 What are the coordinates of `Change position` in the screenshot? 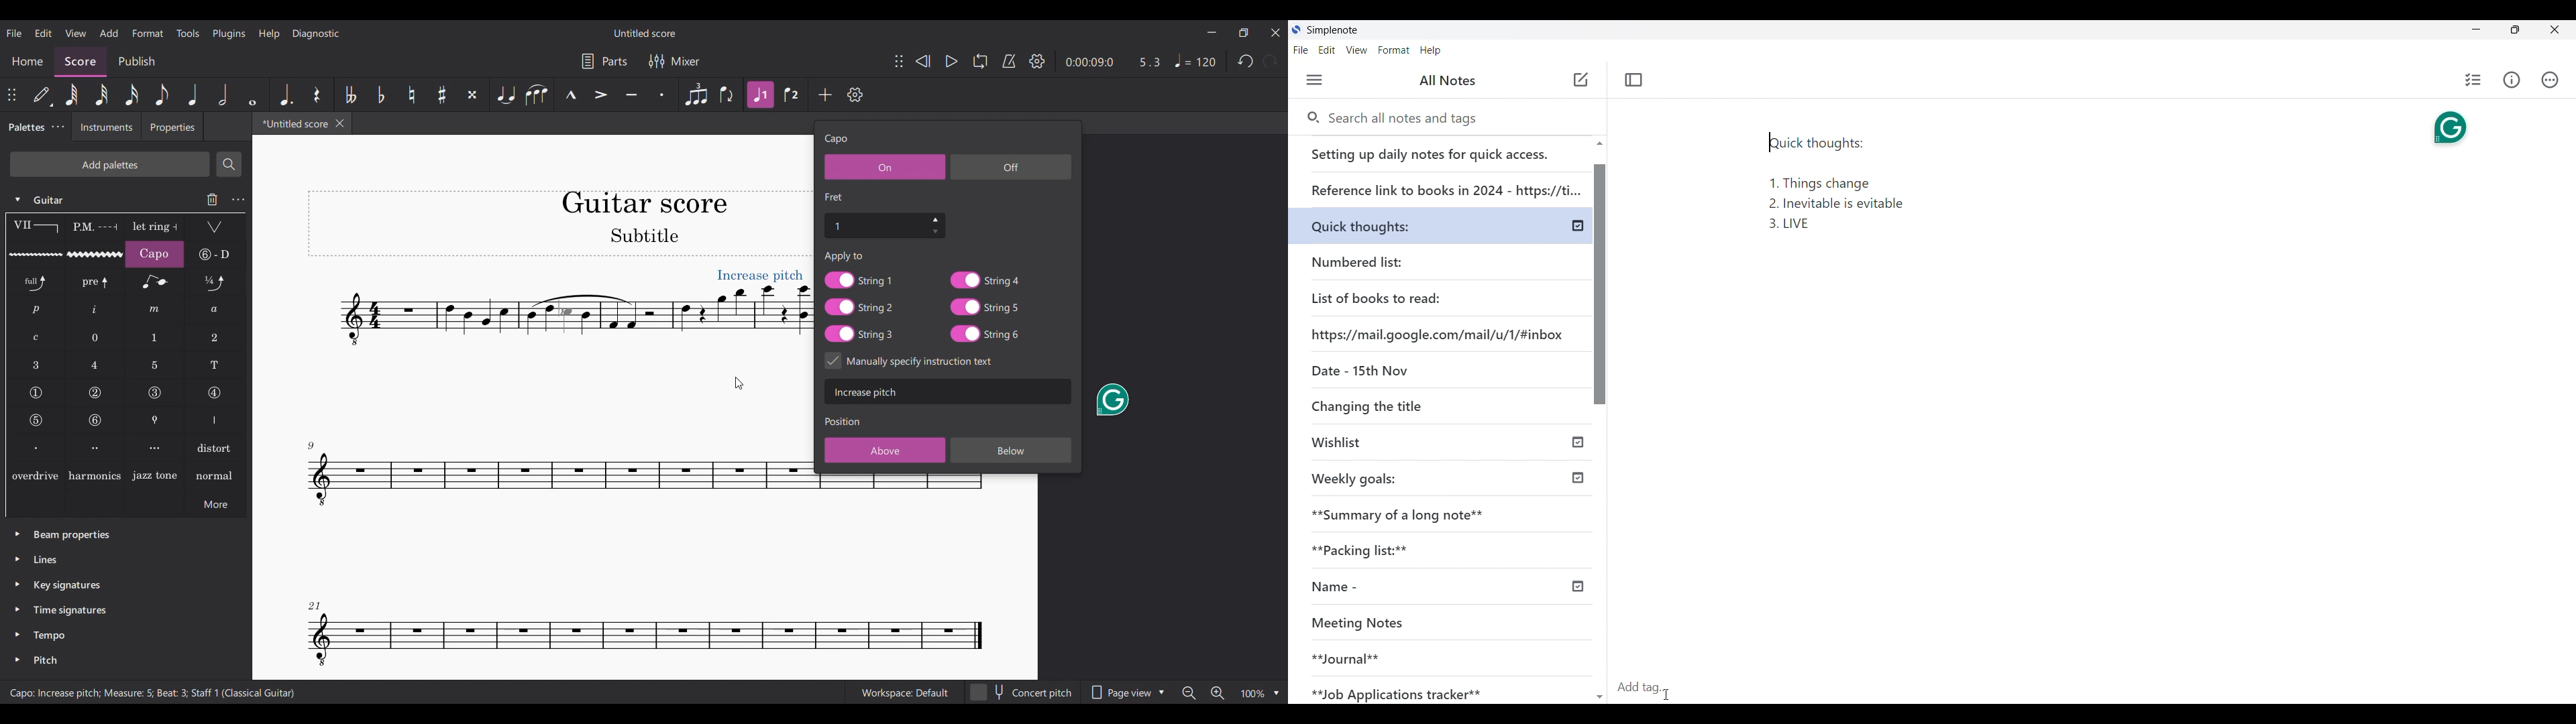 It's located at (899, 61).